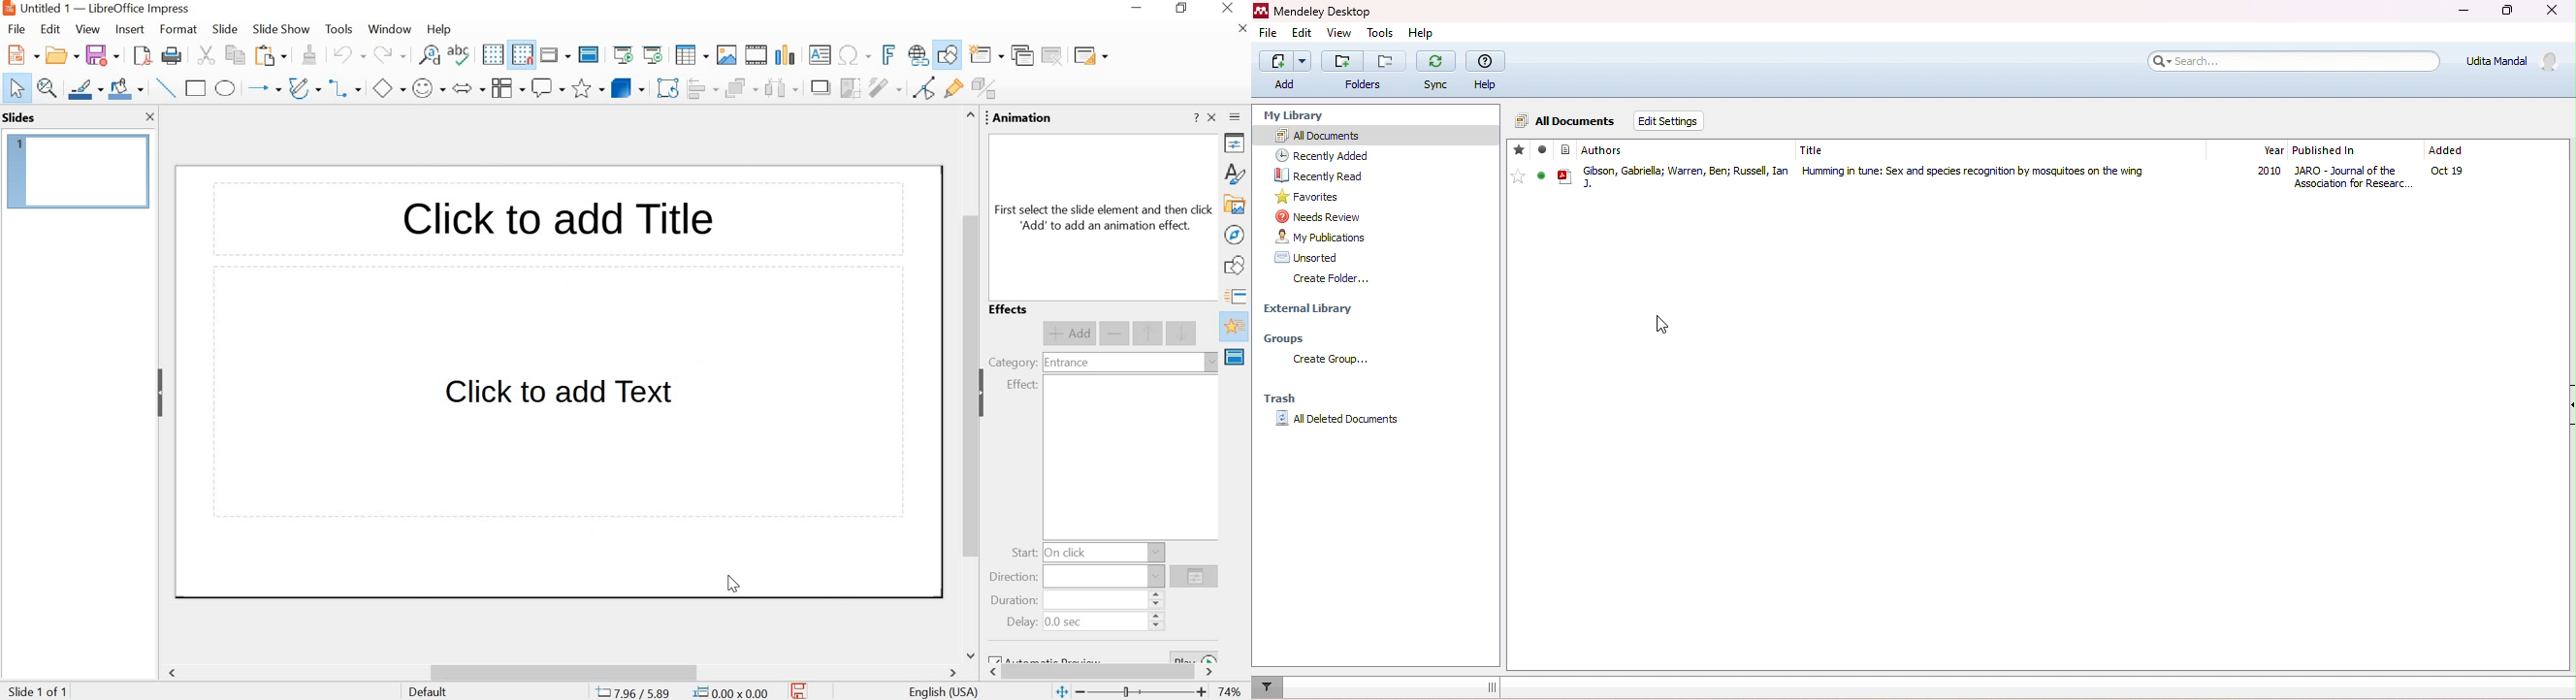 The width and height of the screenshot is (2576, 700). What do you see at coordinates (388, 29) in the screenshot?
I see `window menu` at bounding box center [388, 29].